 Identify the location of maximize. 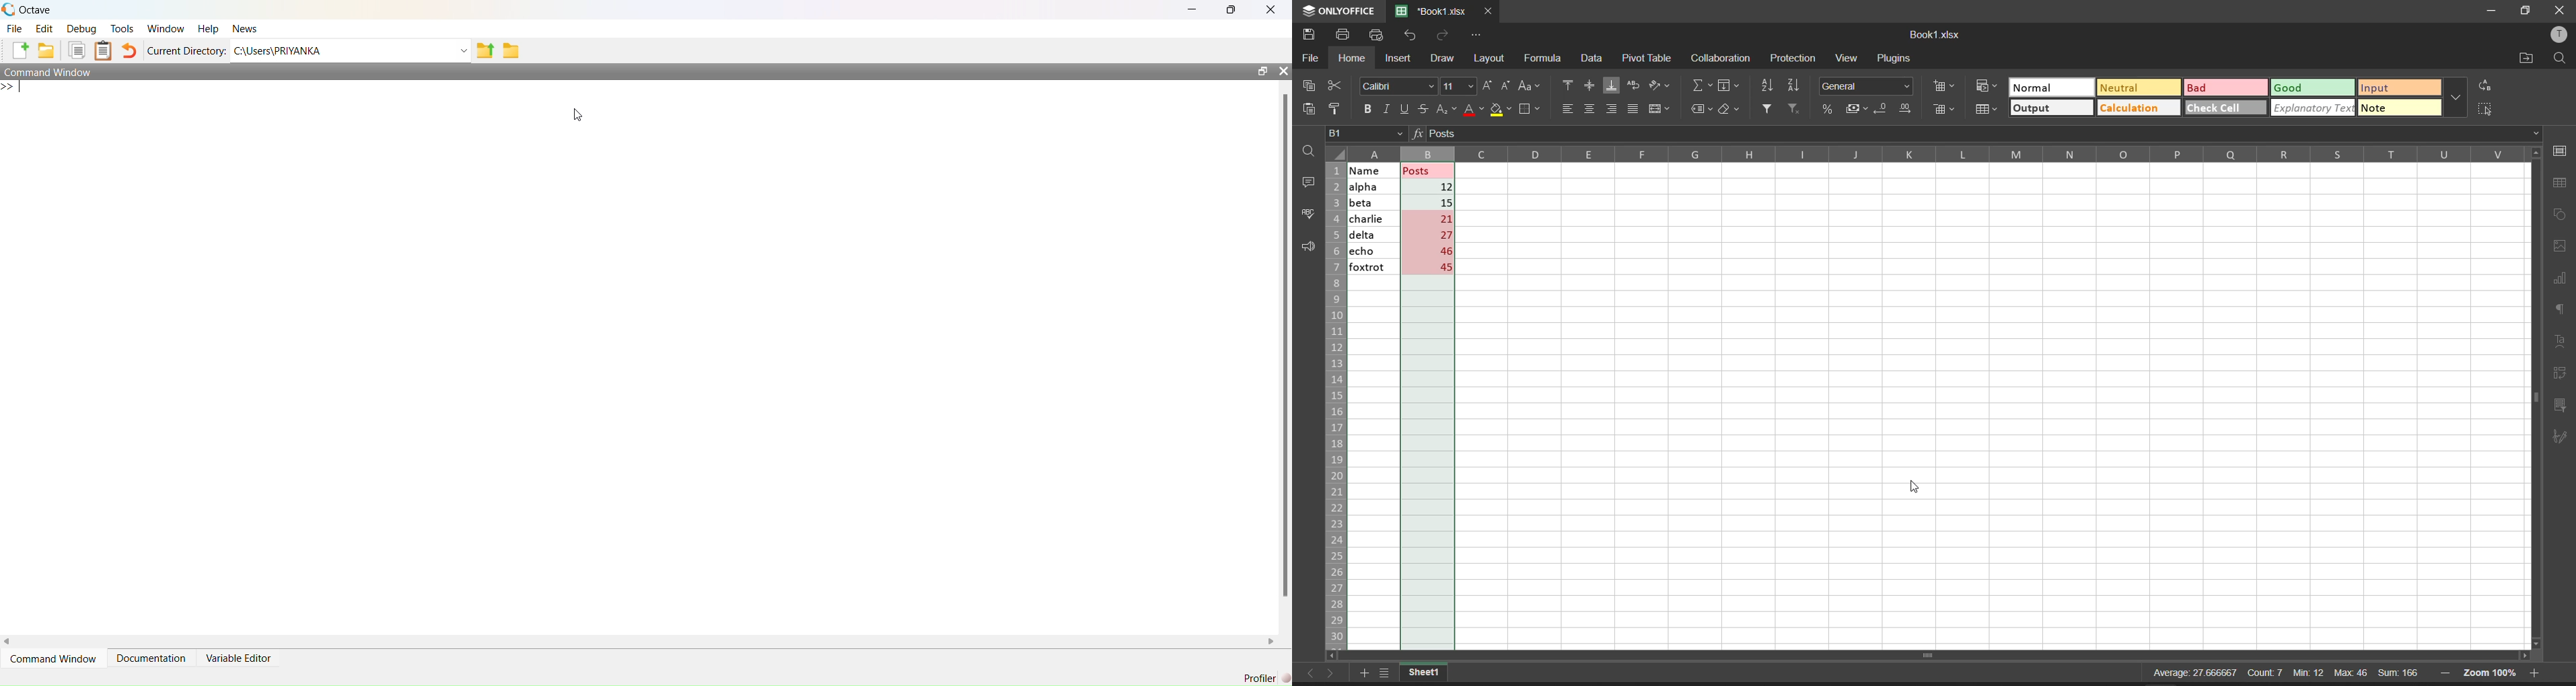
(2527, 11).